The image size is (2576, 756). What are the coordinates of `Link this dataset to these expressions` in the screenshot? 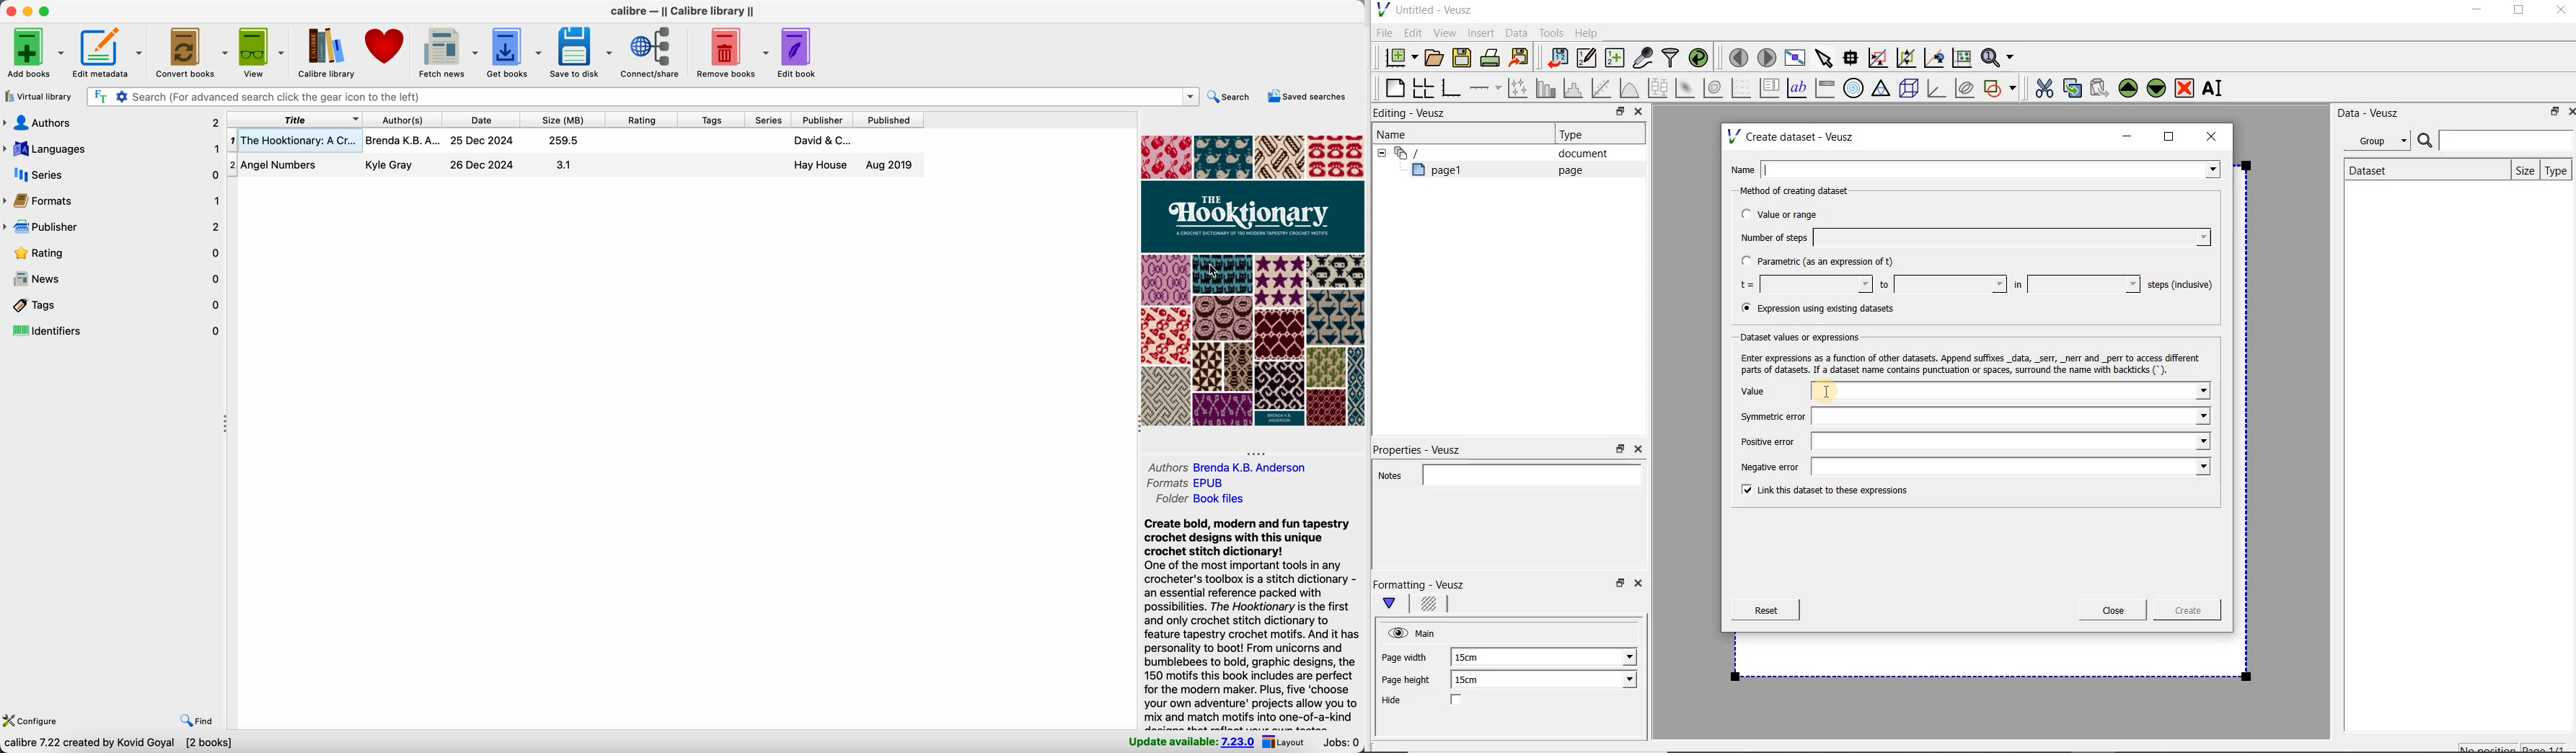 It's located at (1820, 491).